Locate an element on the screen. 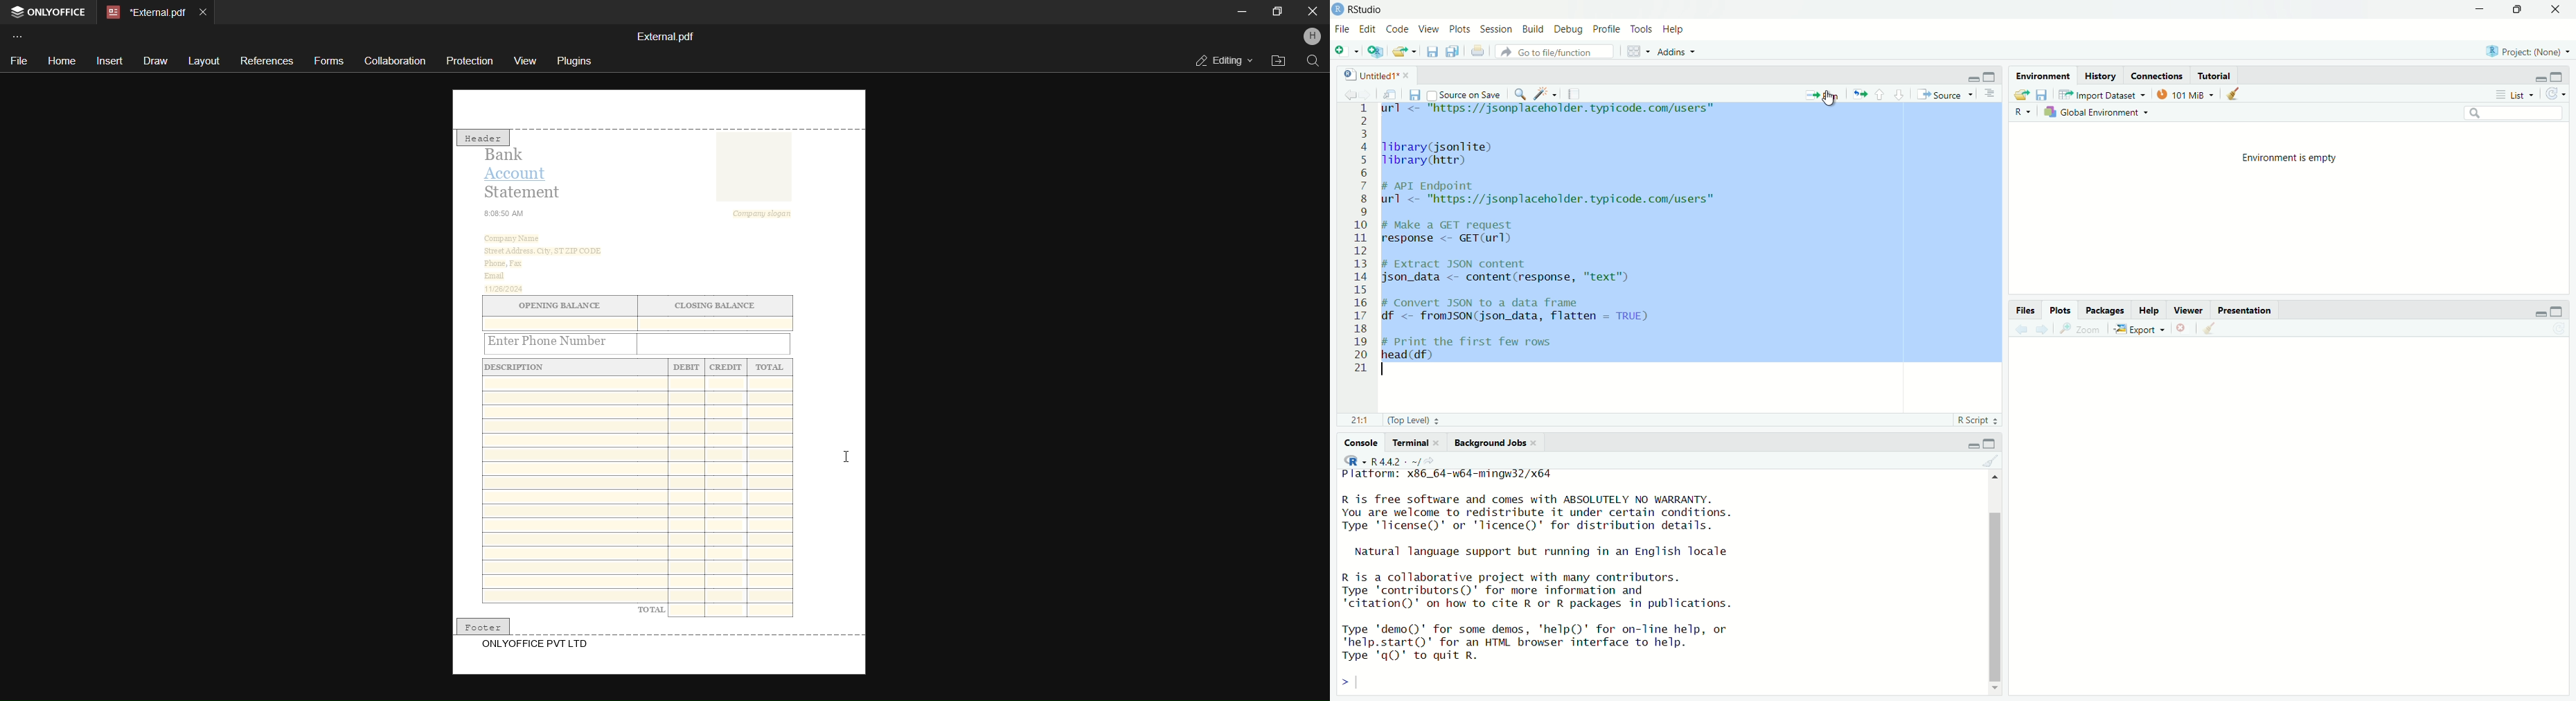 This screenshot has height=728, width=2576. List  is located at coordinates (2512, 94).